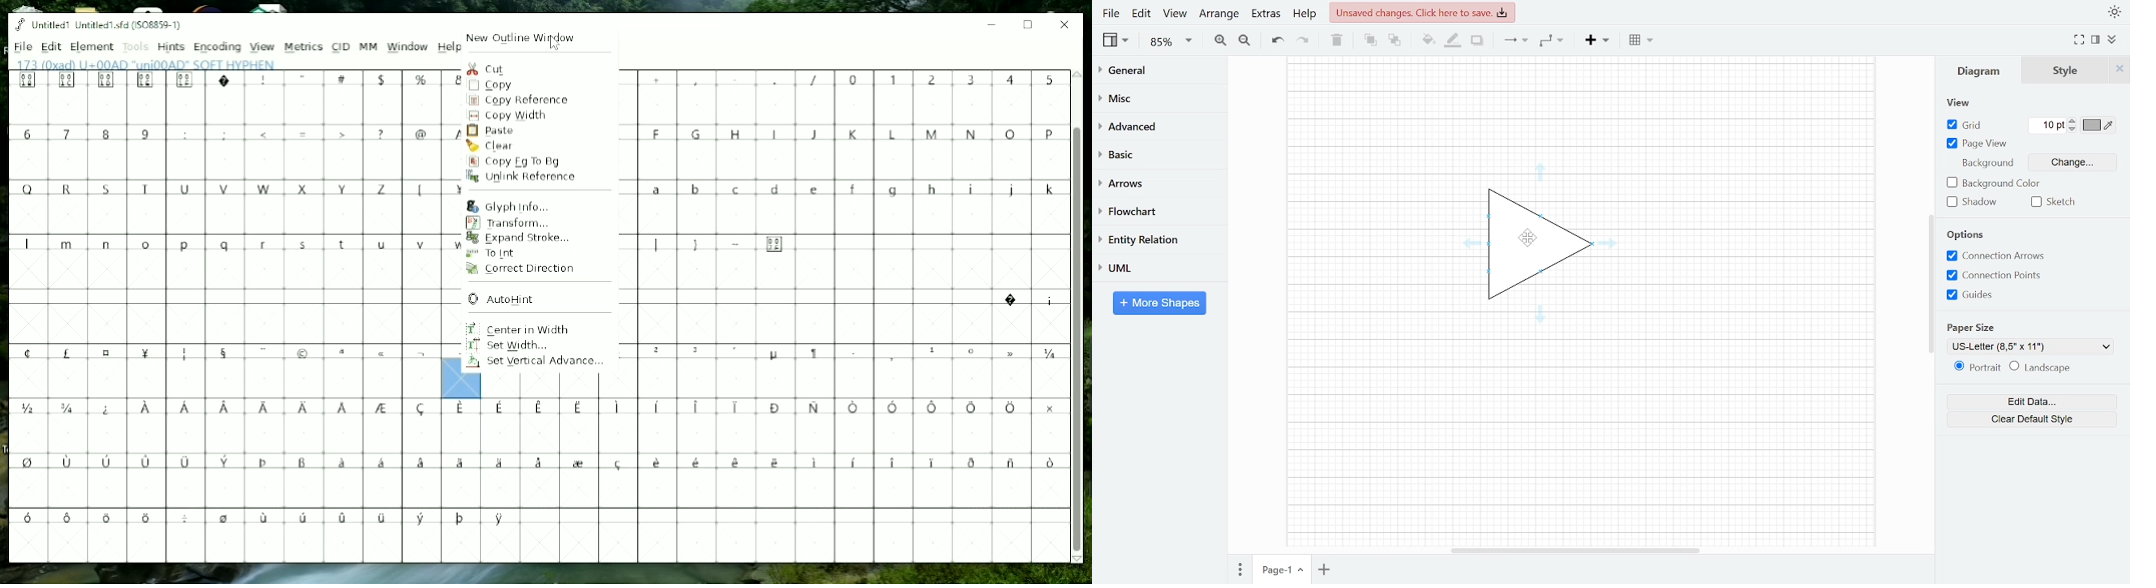  I want to click on Waypoints, so click(1553, 40).